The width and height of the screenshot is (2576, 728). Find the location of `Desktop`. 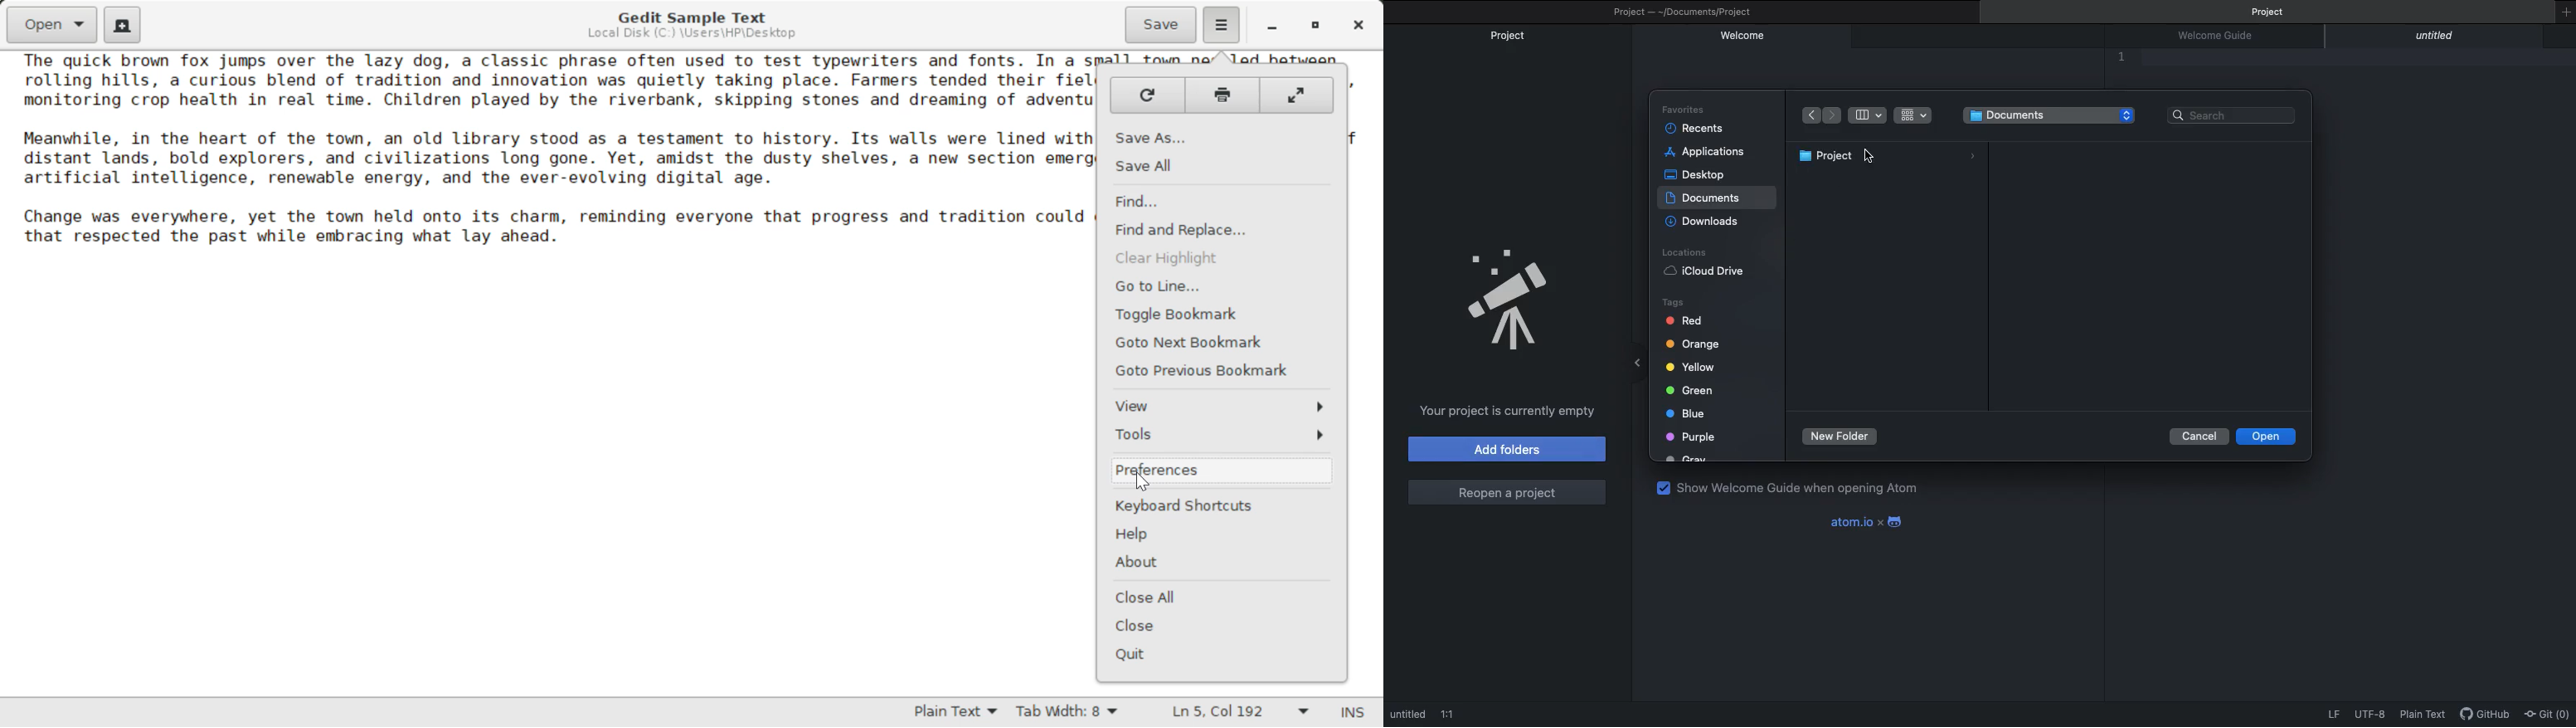

Desktop is located at coordinates (1699, 175).